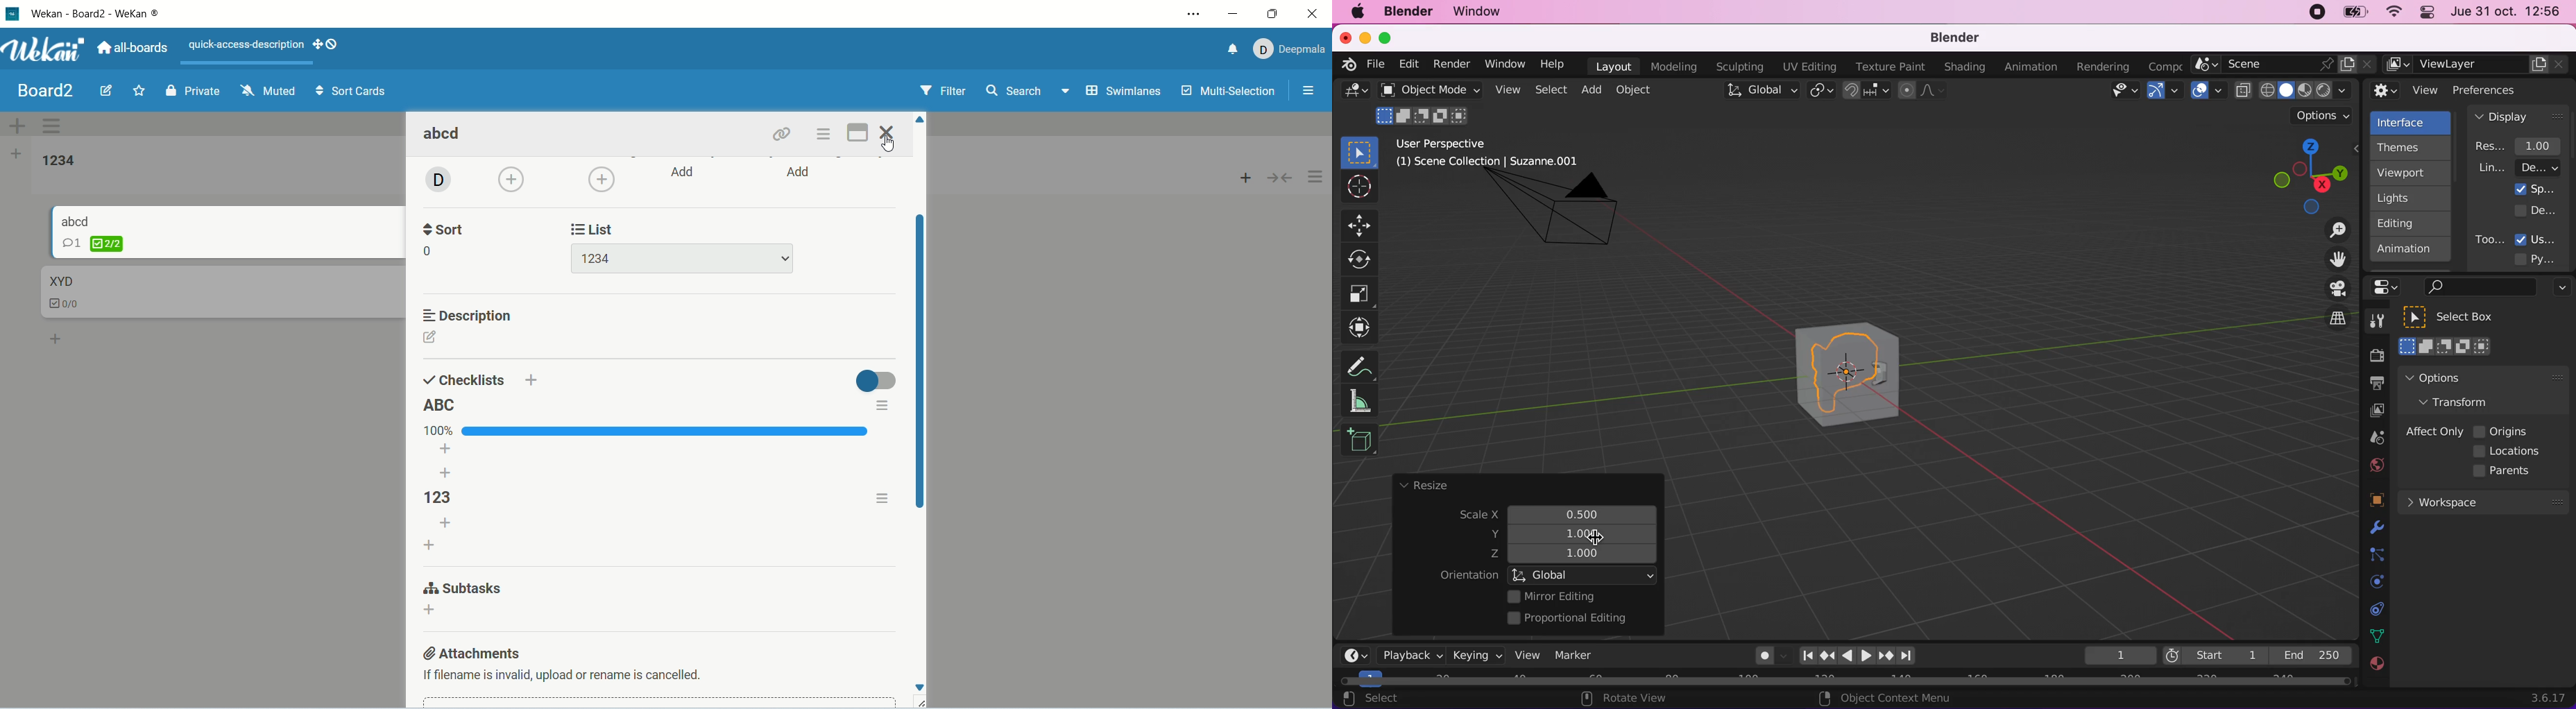  I want to click on help, so click(1553, 63).